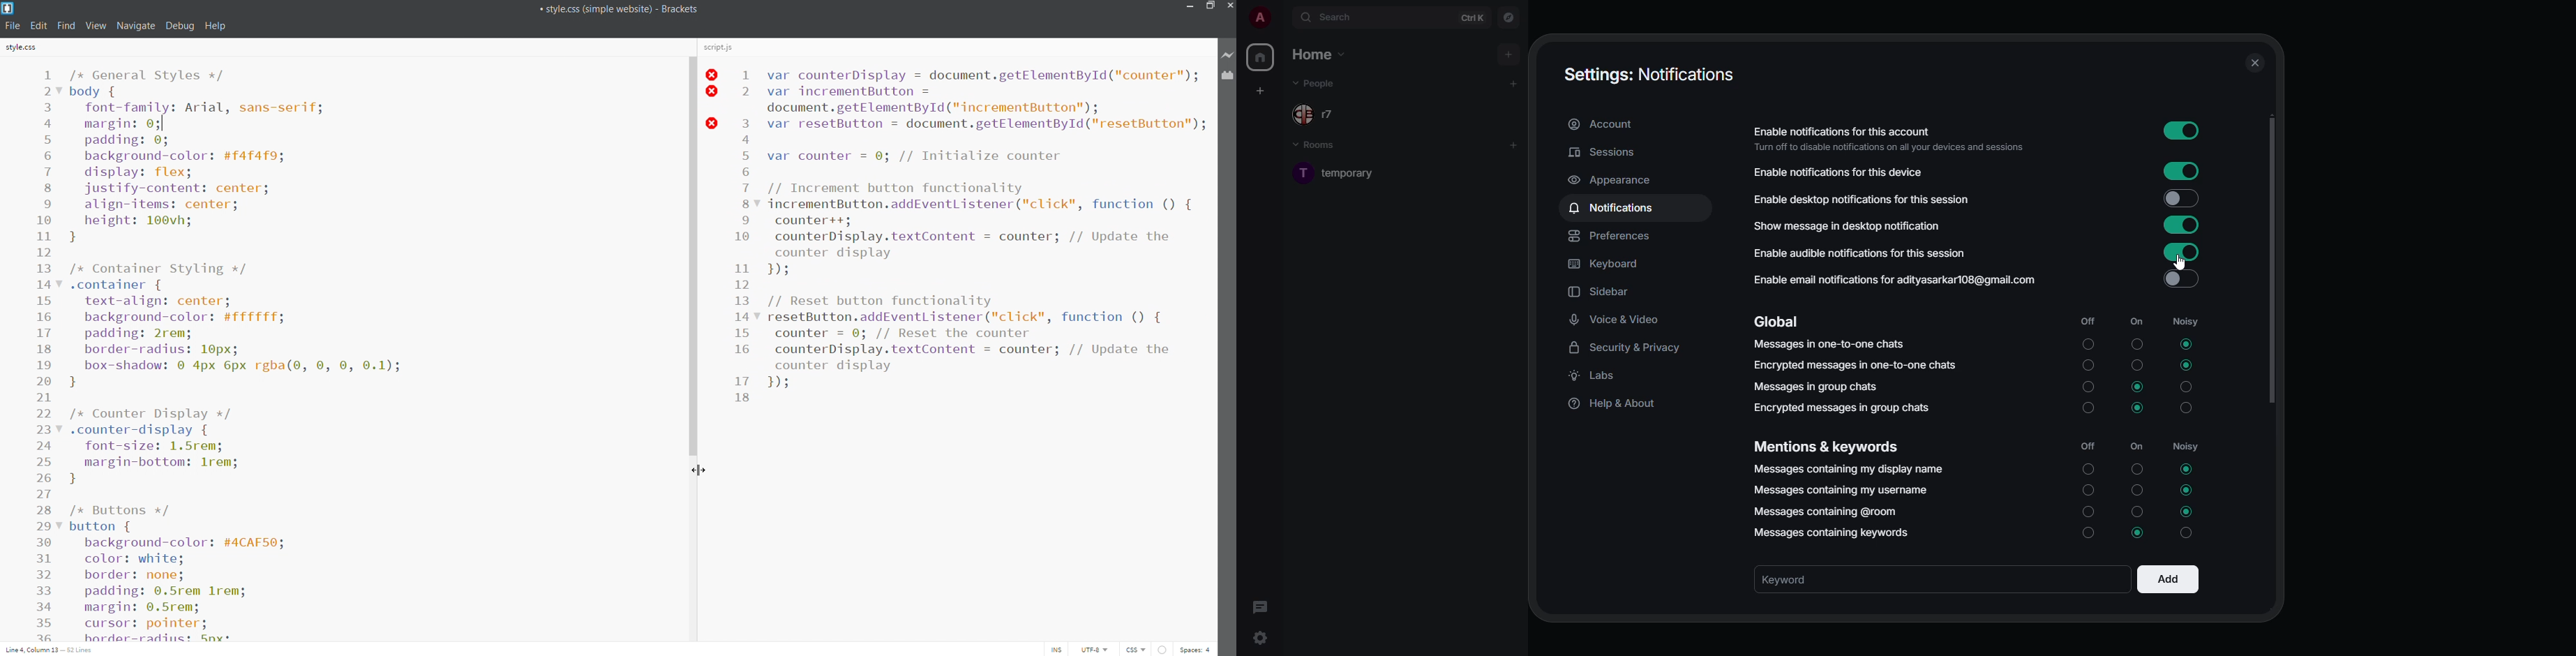 The height and width of the screenshot is (672, 2576). I want to click on people, so click(1317, 116).